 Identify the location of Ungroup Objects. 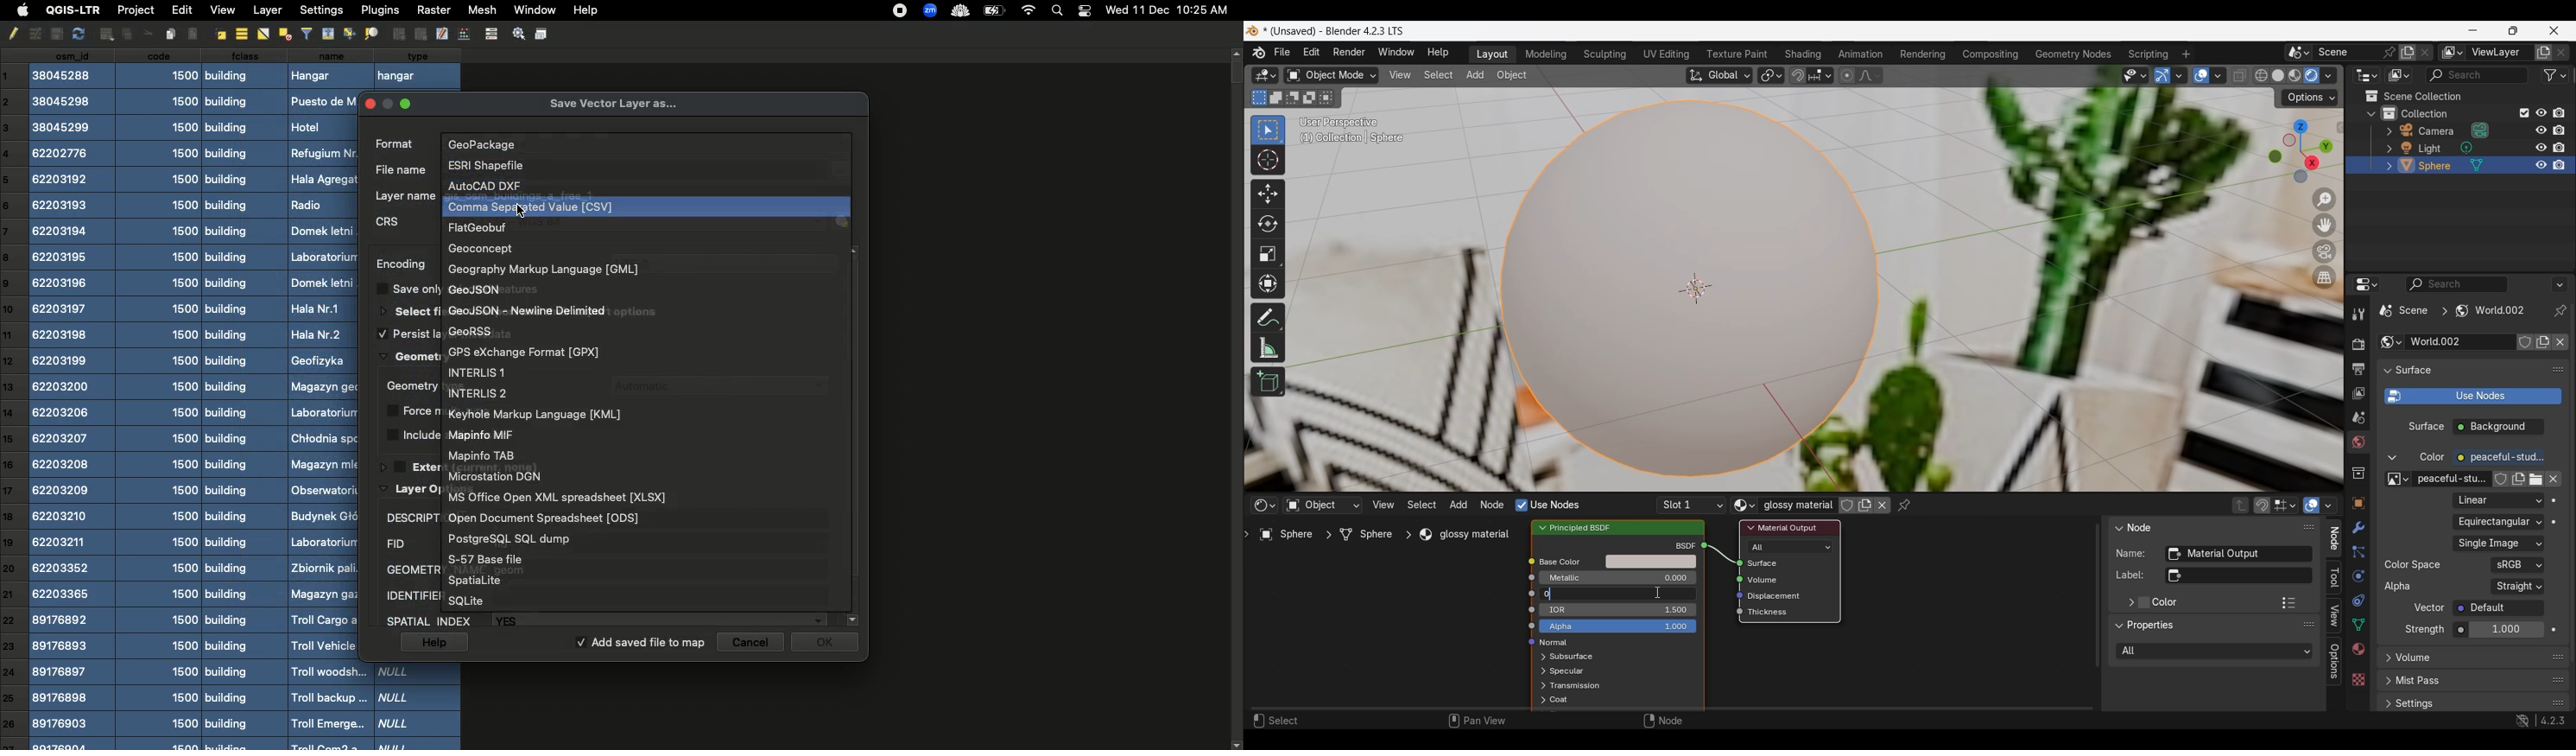
(420, 35).